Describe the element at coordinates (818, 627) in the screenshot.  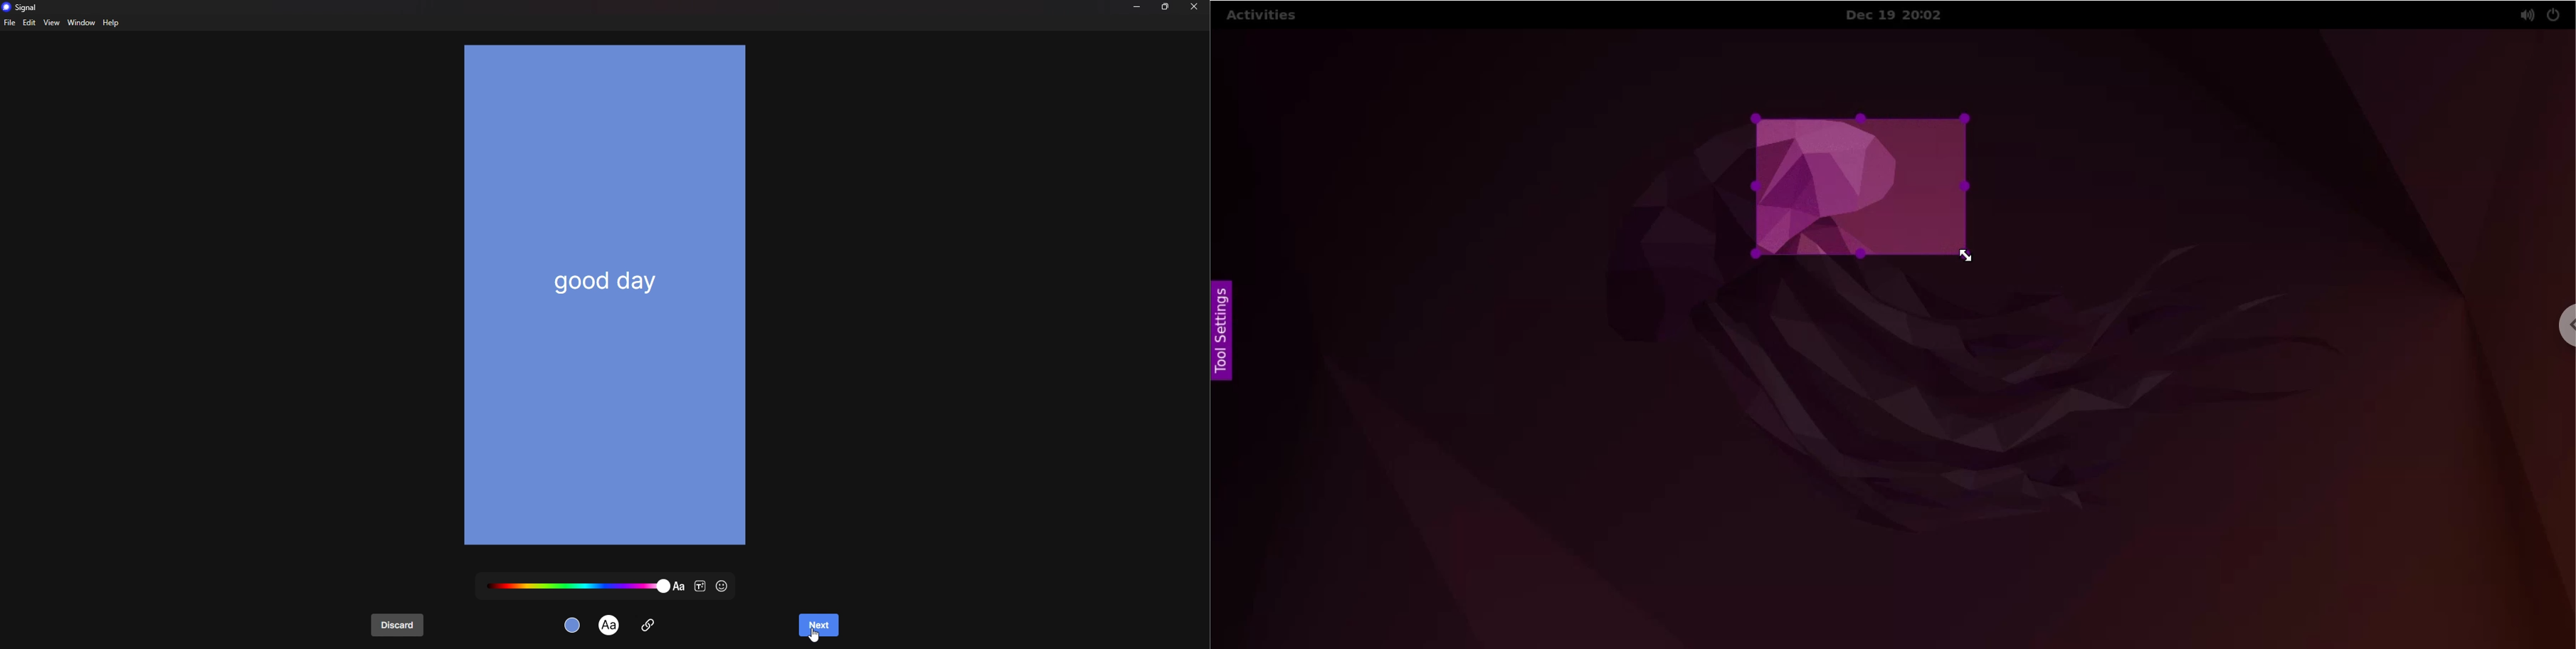
I see `next` at that location.